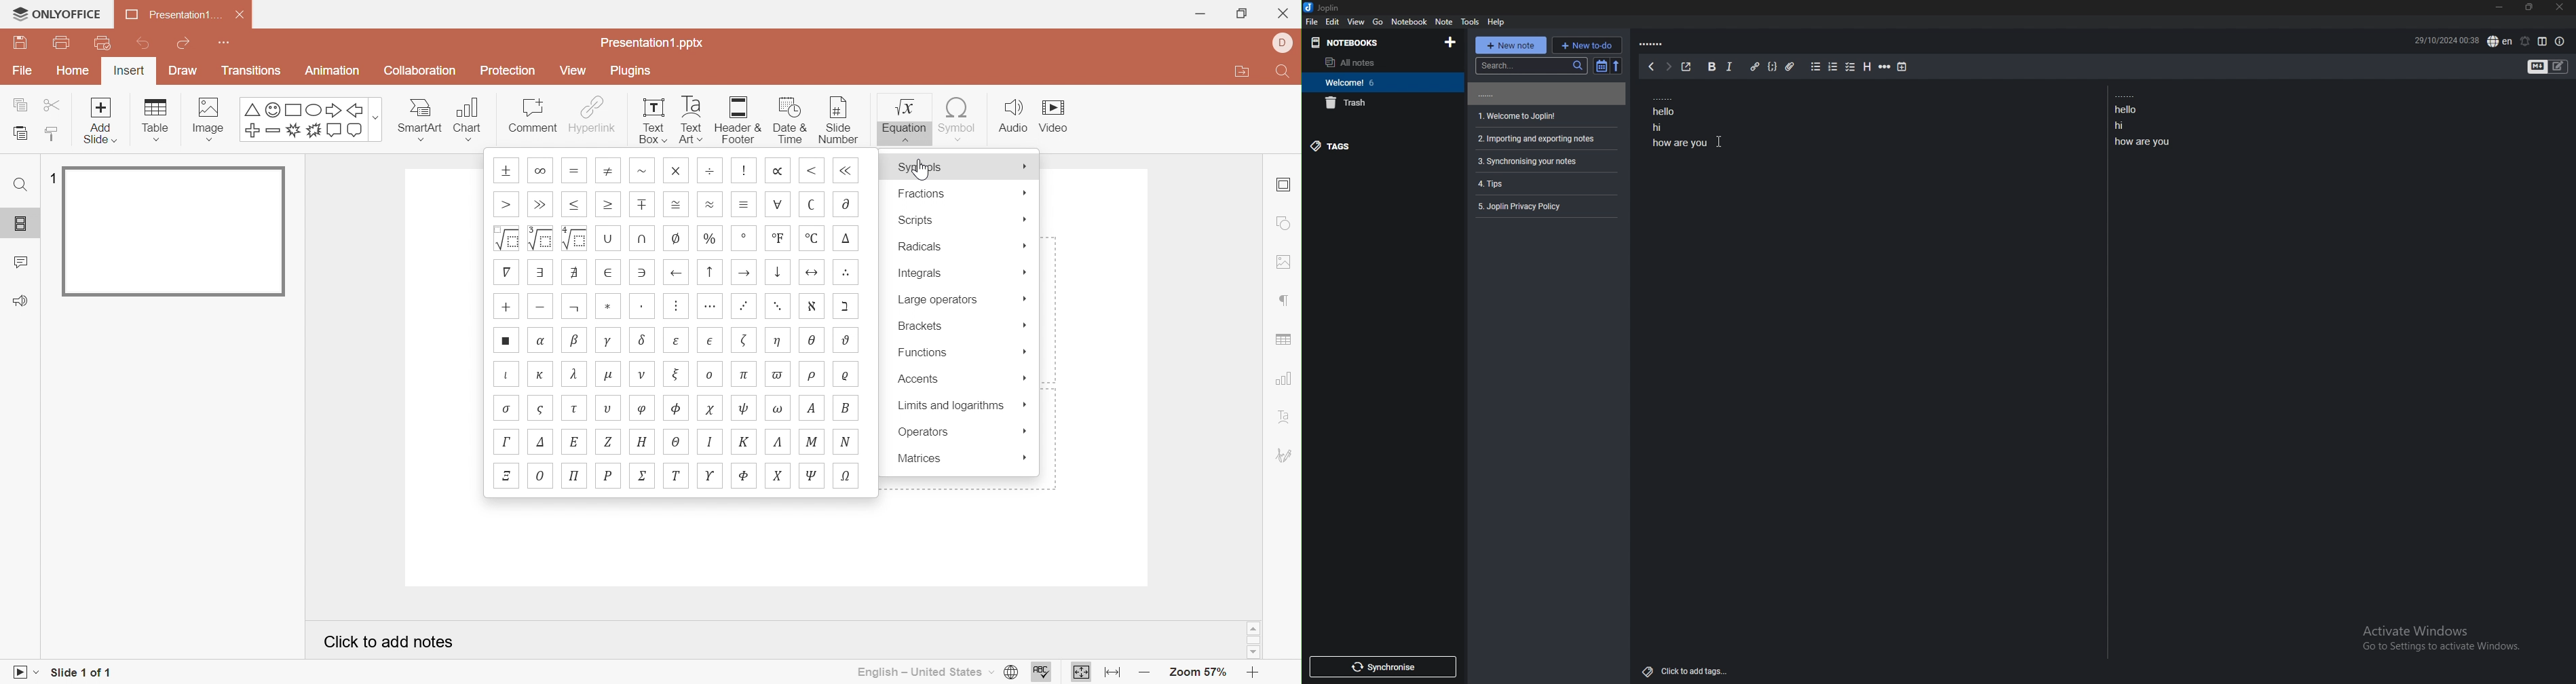 The height and width of the screenshot is (700, 2576). Describe the element at coordinates (83, 672) in the screenshot. I see `Slide 1 of 1` at that location.